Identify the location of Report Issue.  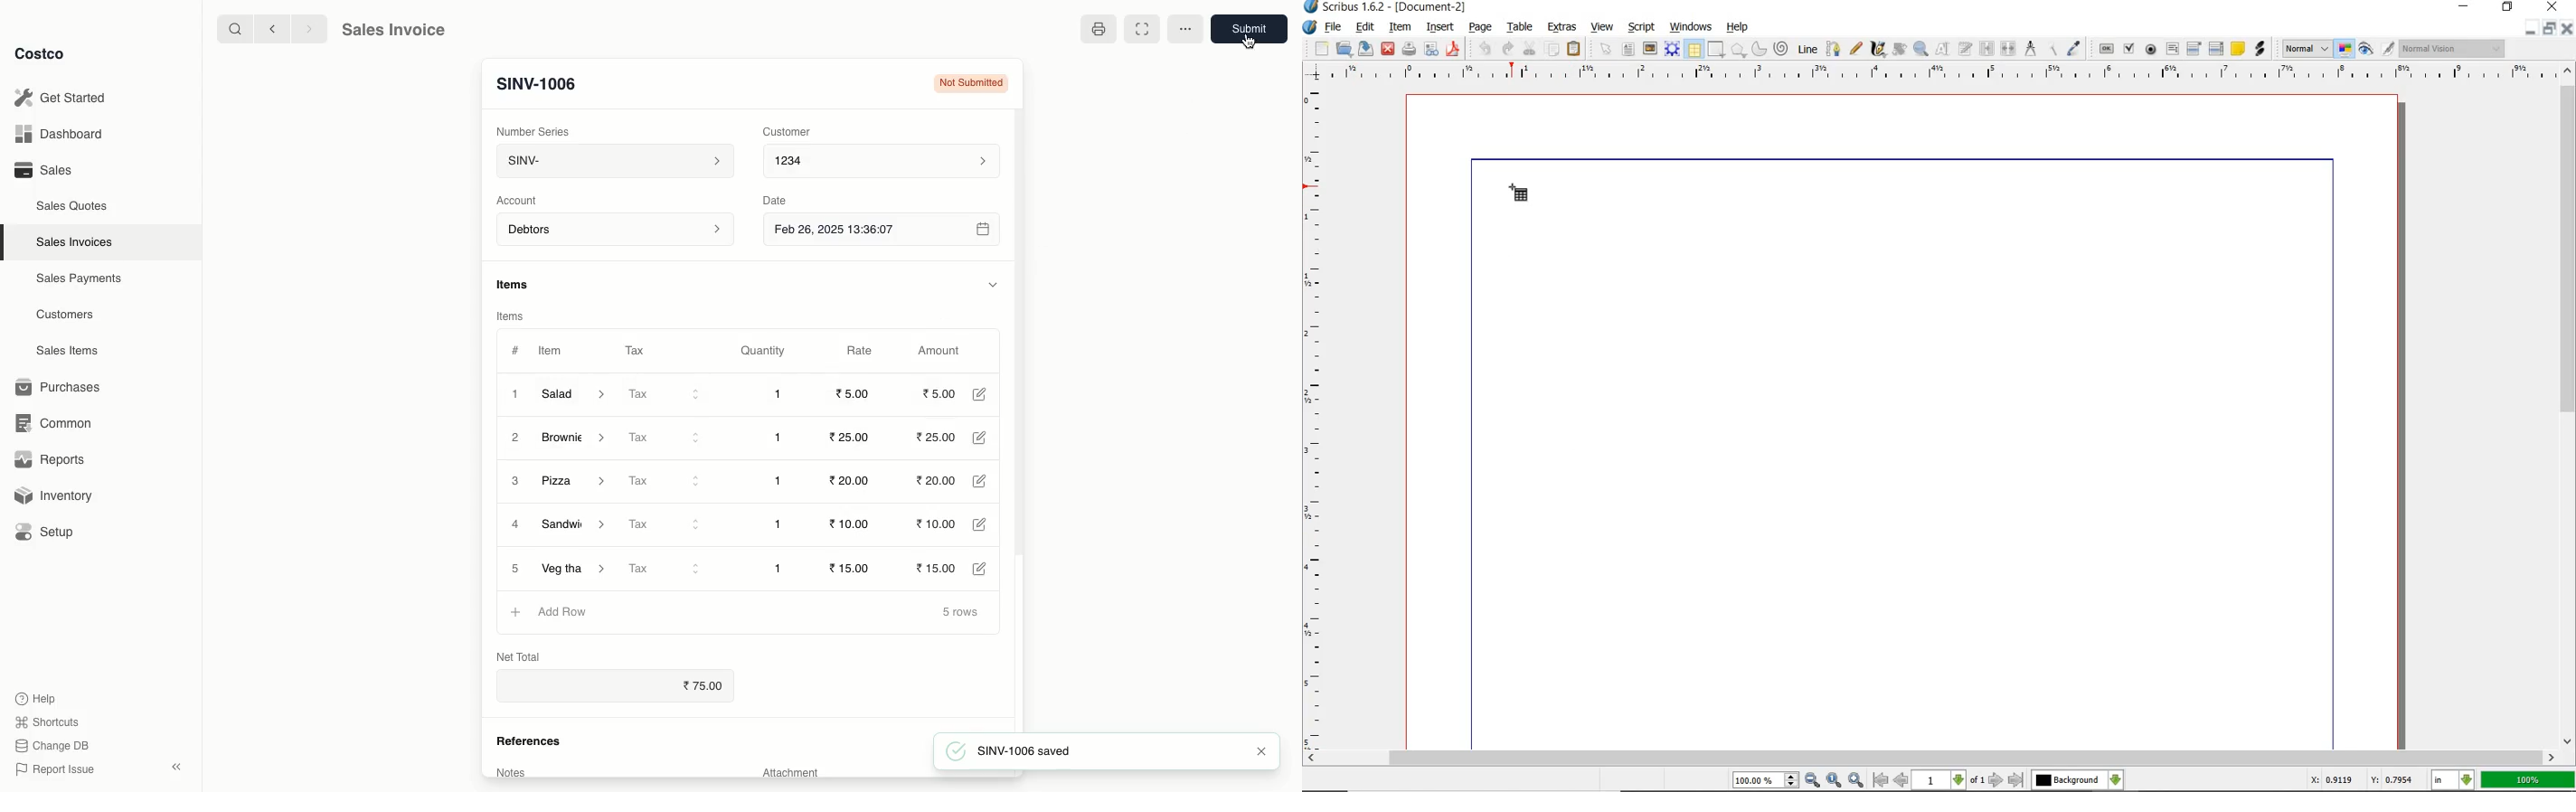
(52, 769).